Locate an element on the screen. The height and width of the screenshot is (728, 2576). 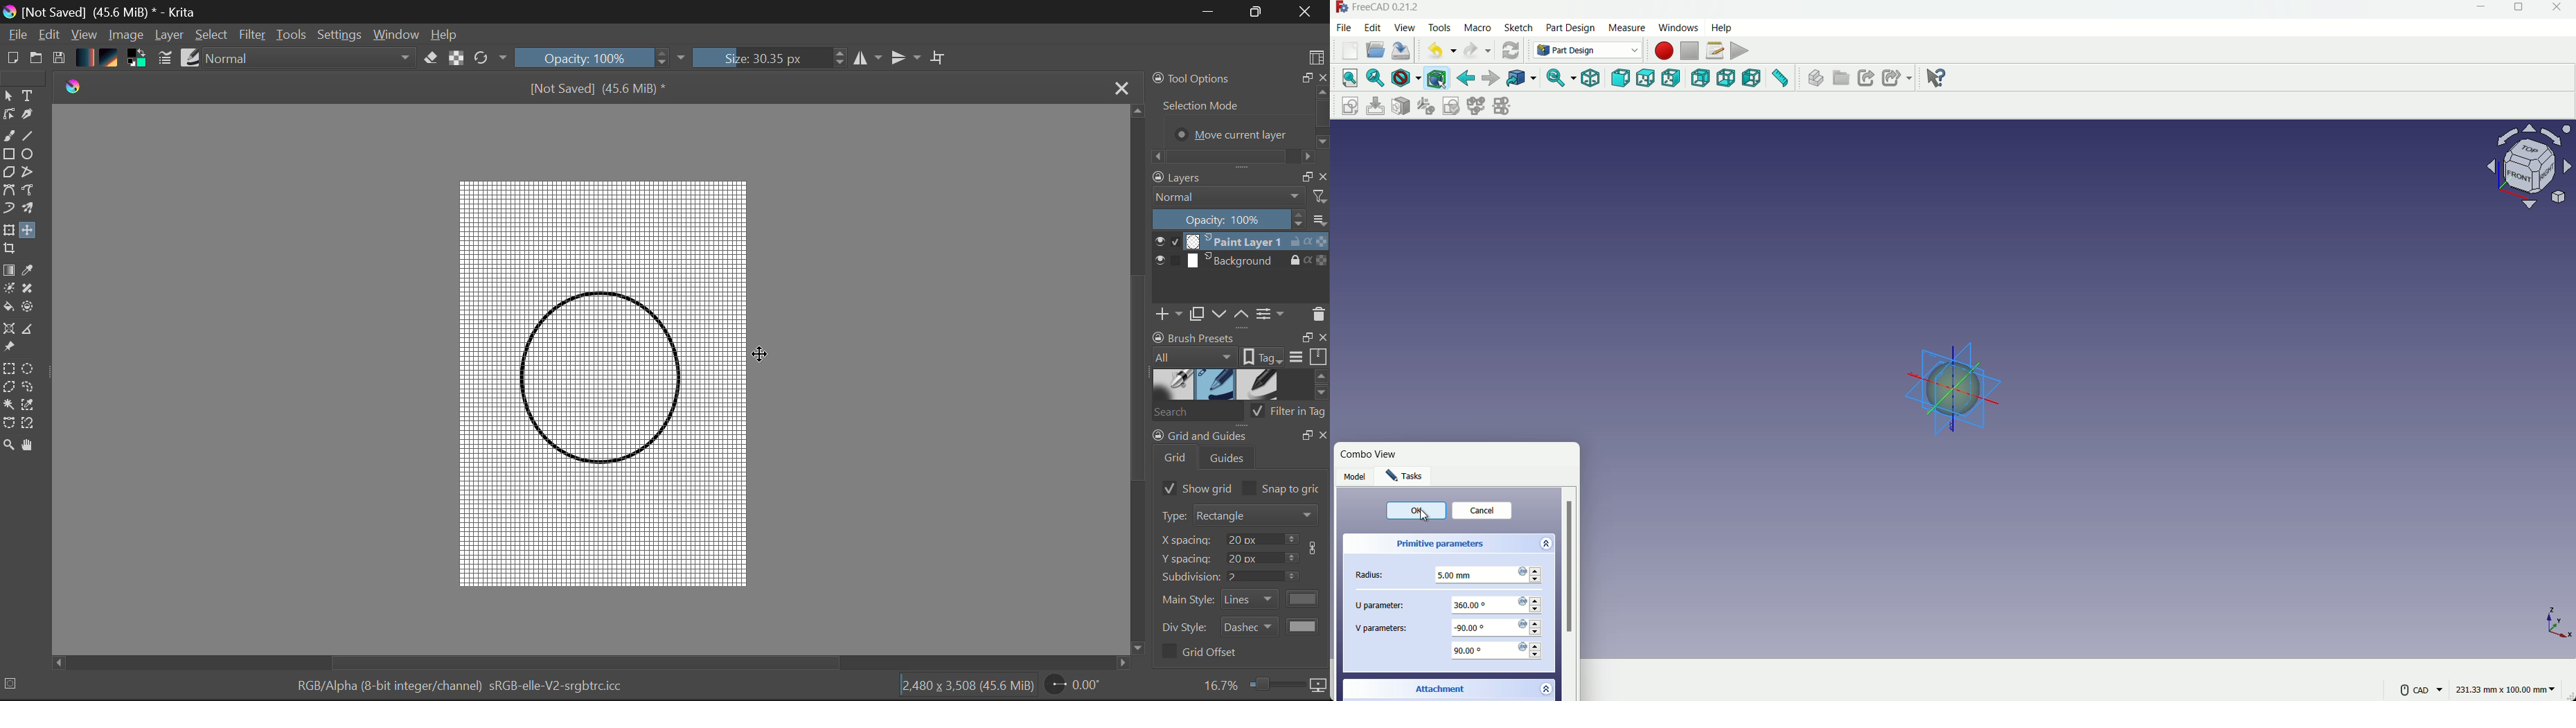
create part is located at coordinates (1814, 78).